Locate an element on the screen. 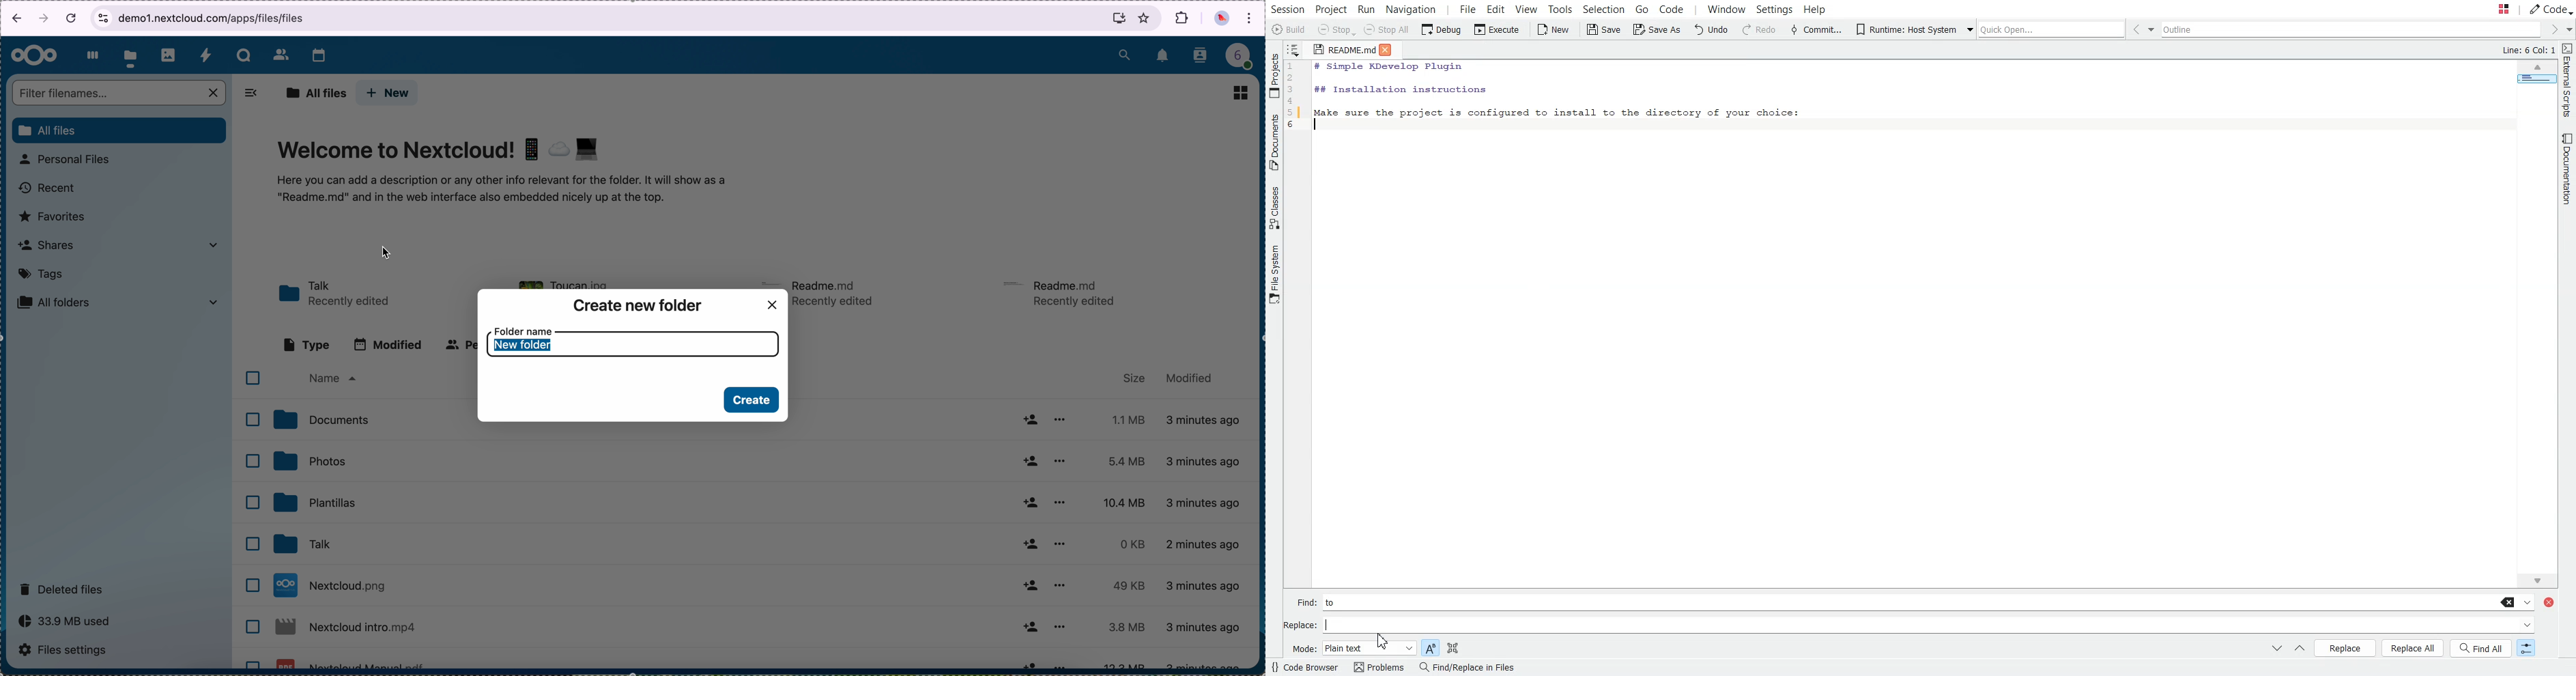 The height and width of the screenshot is (700, 2576). search is located at coordinates (1124, 53).